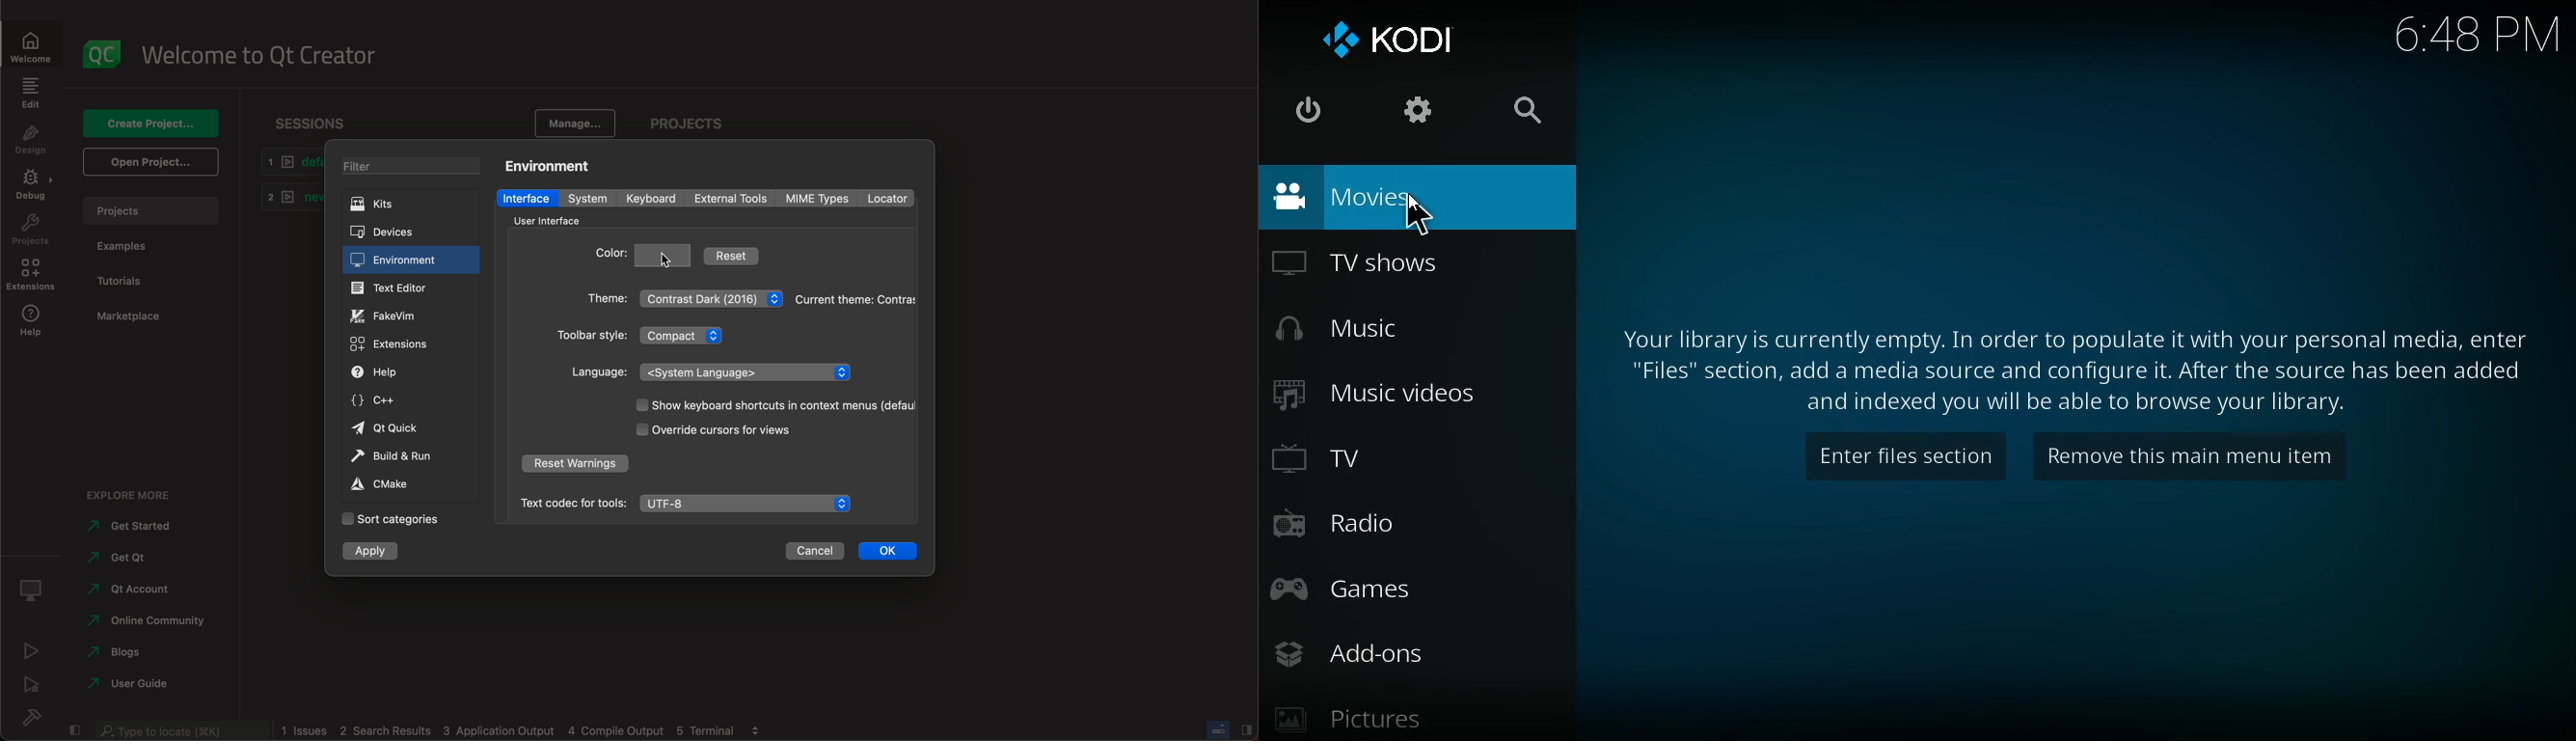 This screenshot has height=756, width=2576. Describe the element at coordinates (411, 287) in the screenshot. I see `text editor` at that location.